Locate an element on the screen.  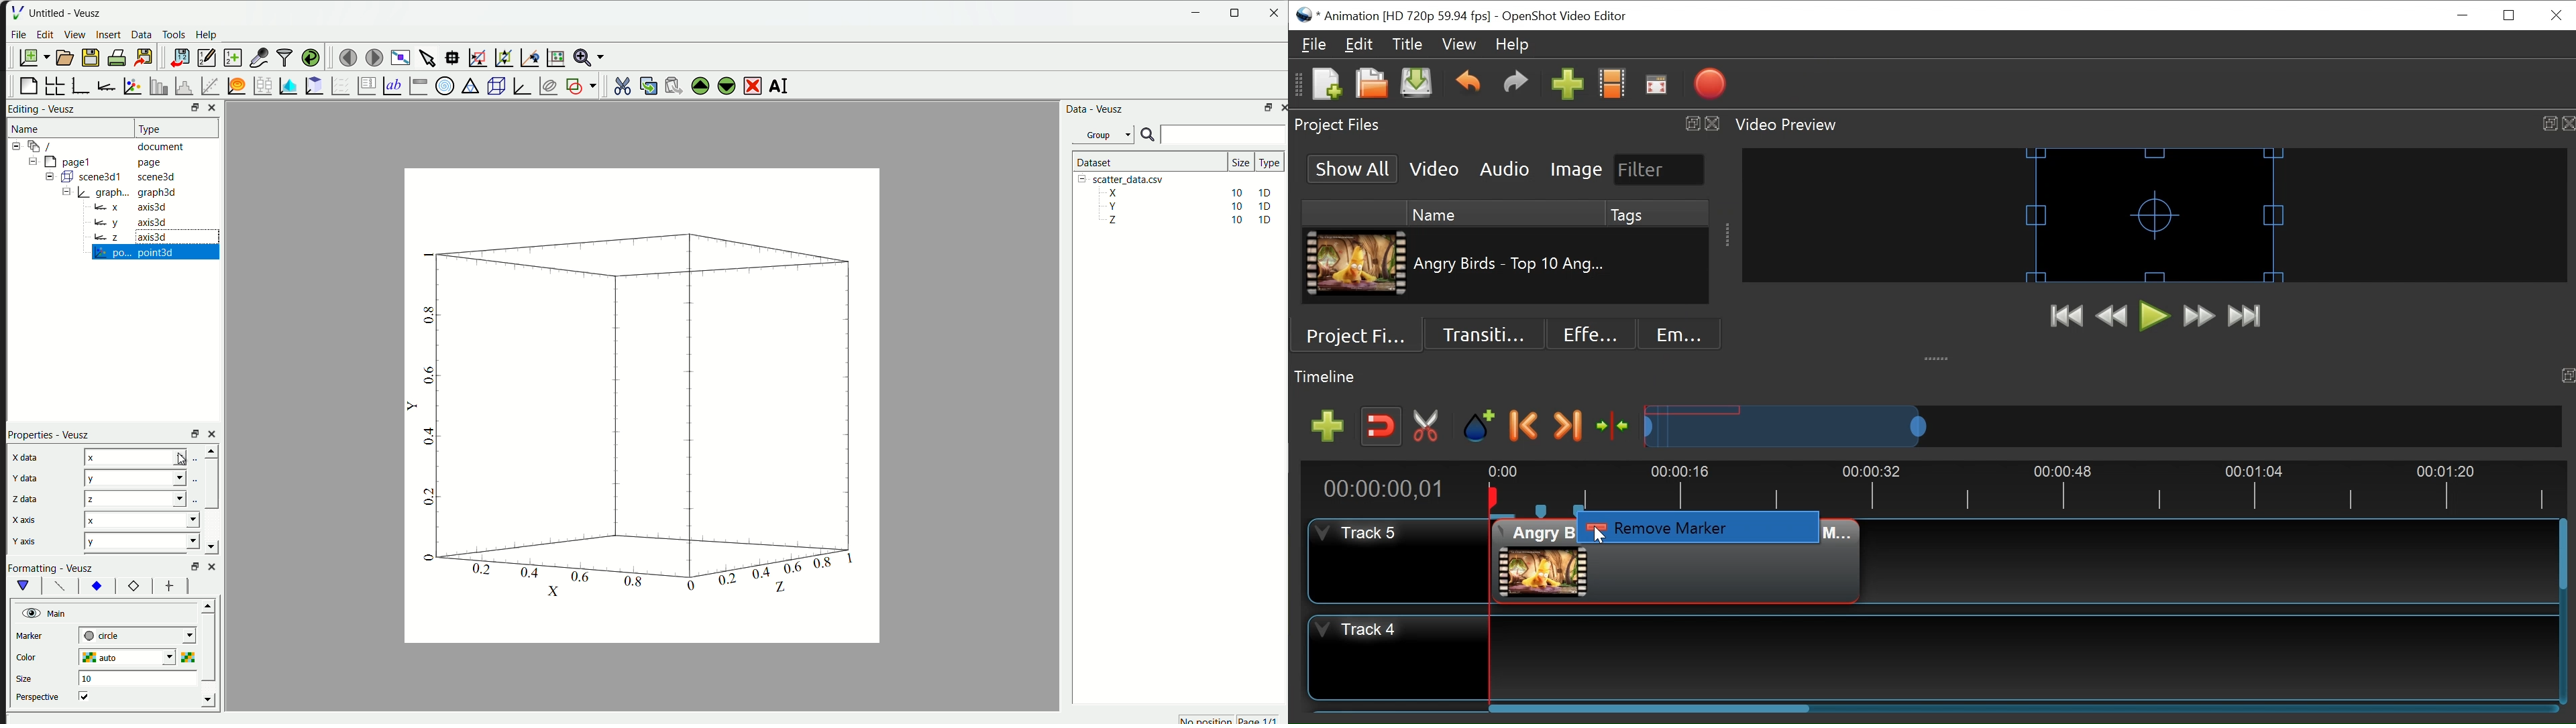
Timeline is located at coordinates (2022, 481).